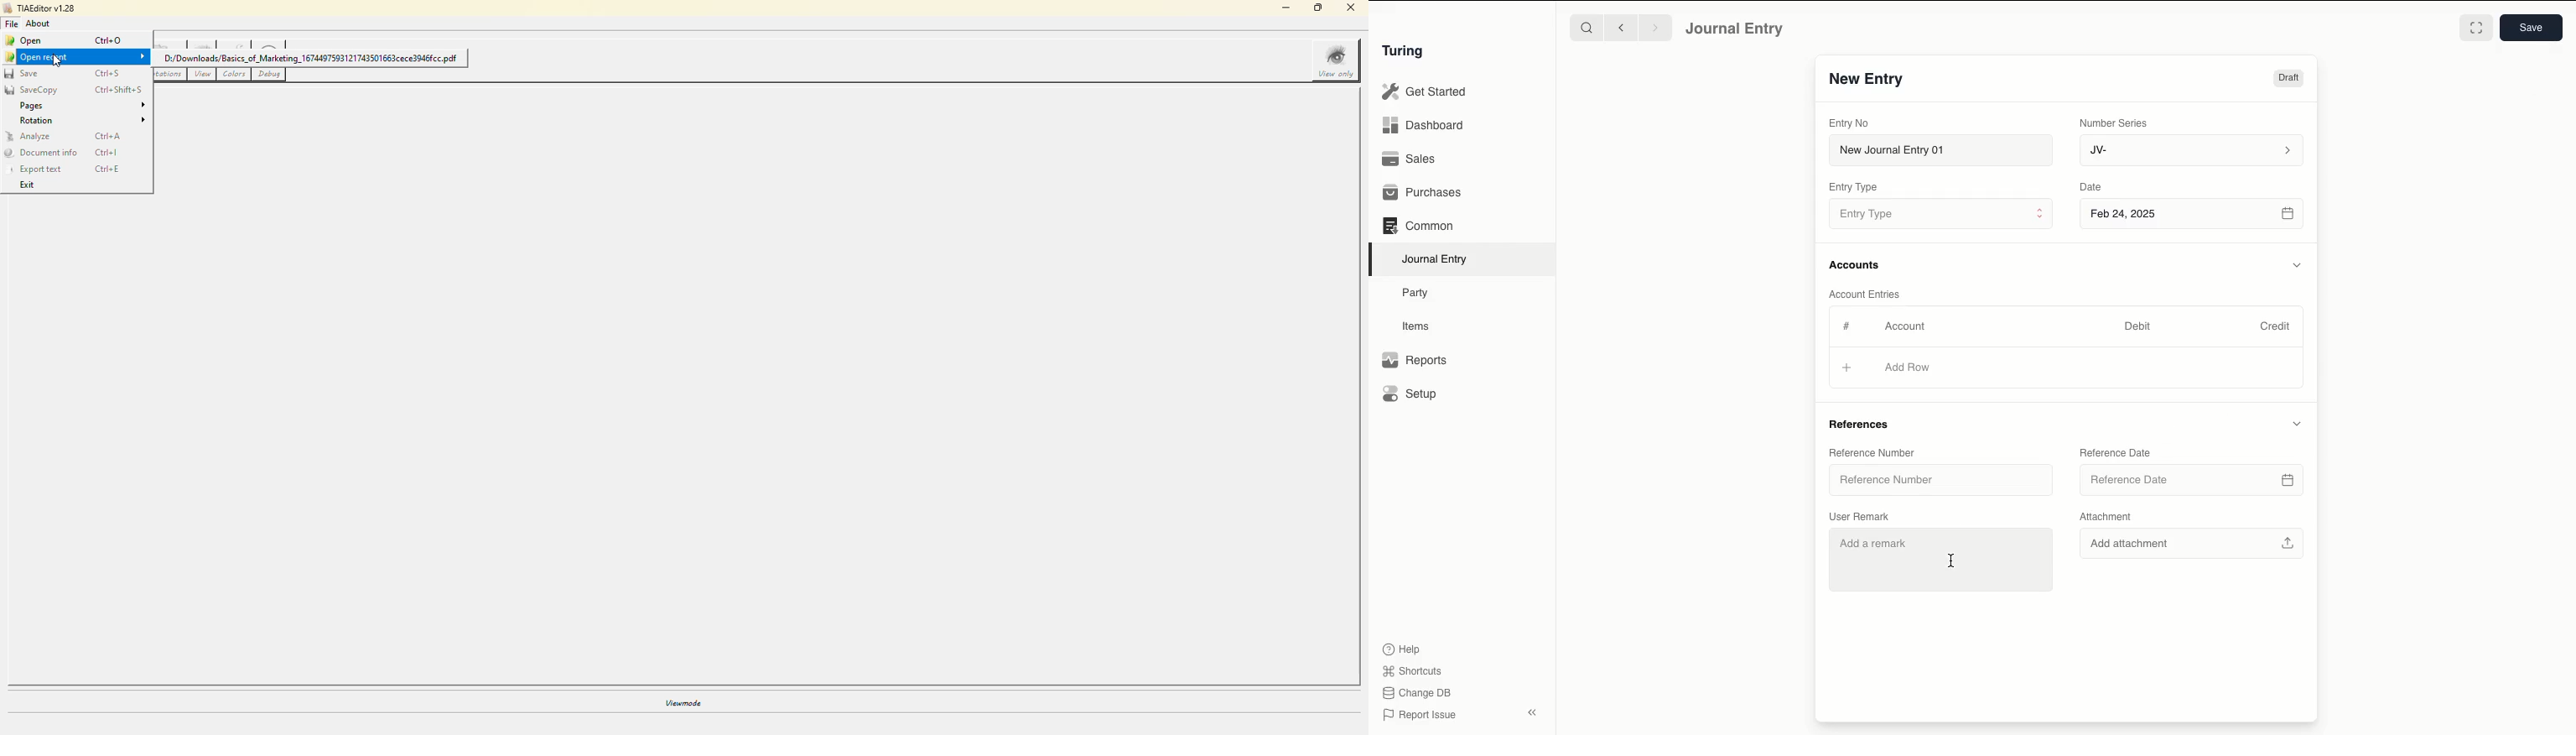 This screenshot has height=756, width=2576. I want to click on Add a remark, so click(1937, 558).